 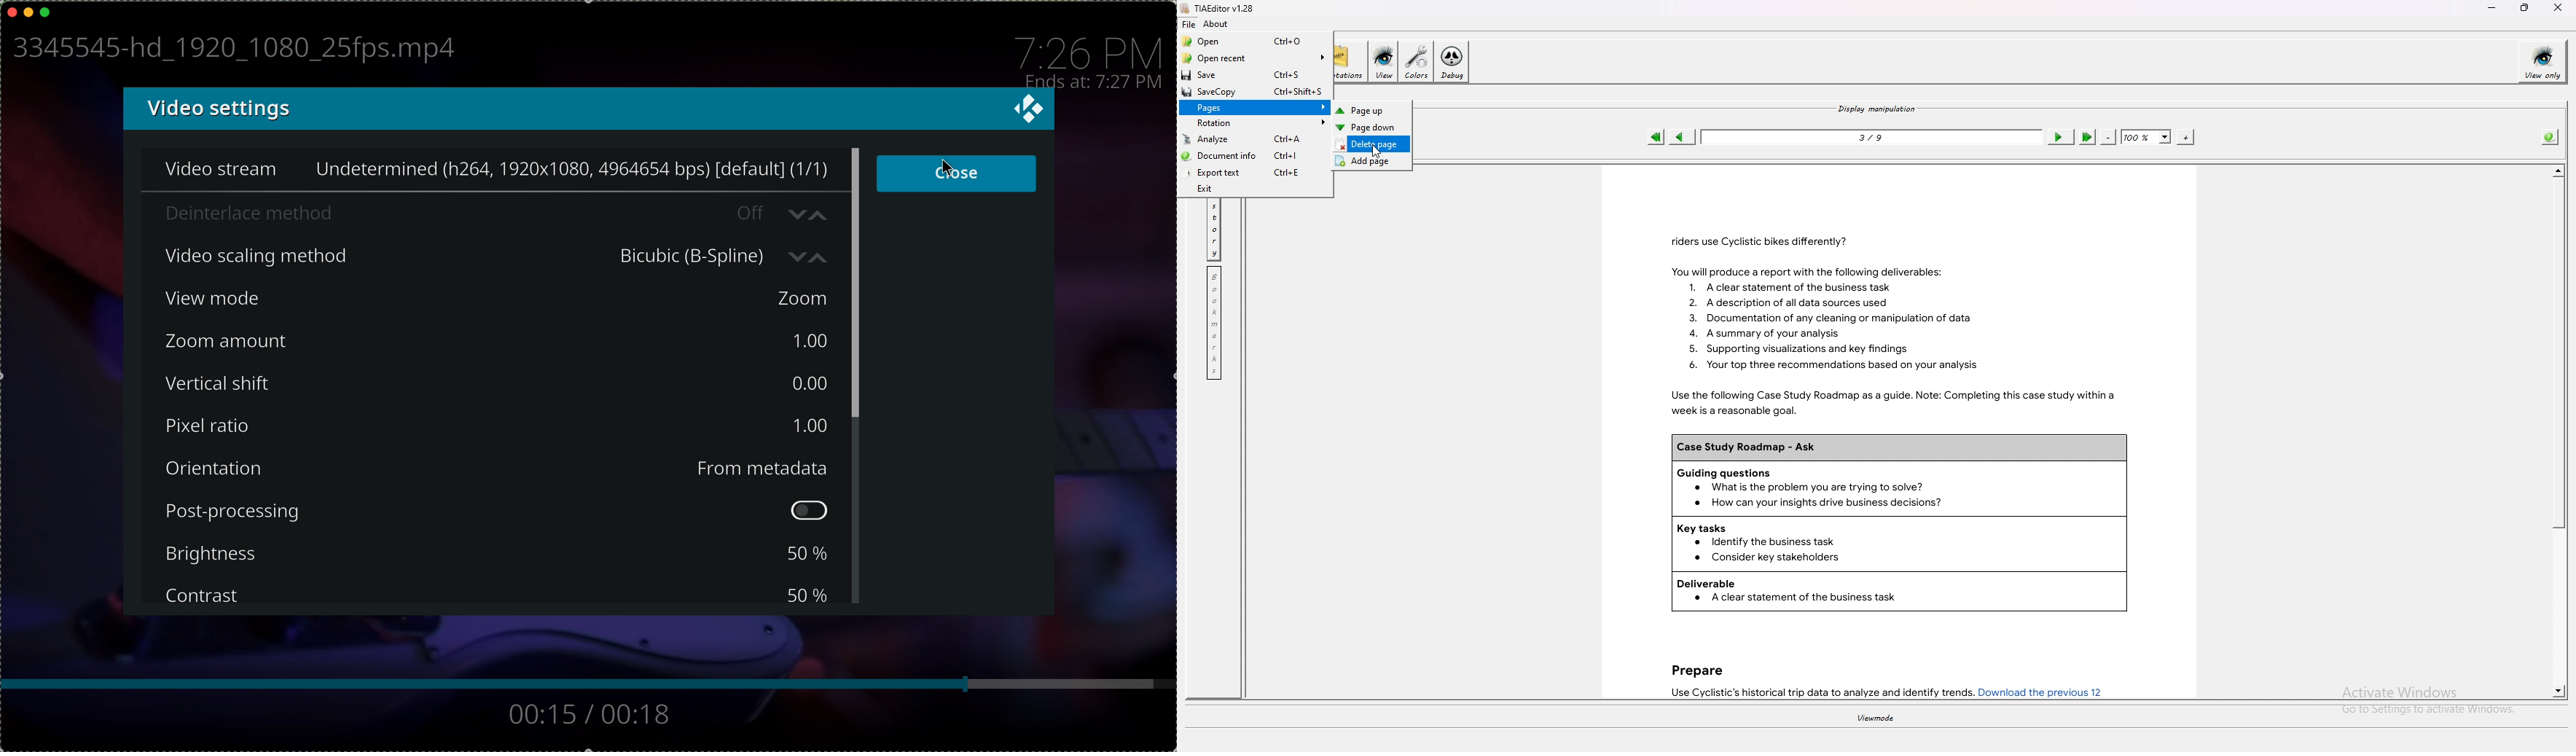 I want to click on 1.00, so click(x=812, y=424).